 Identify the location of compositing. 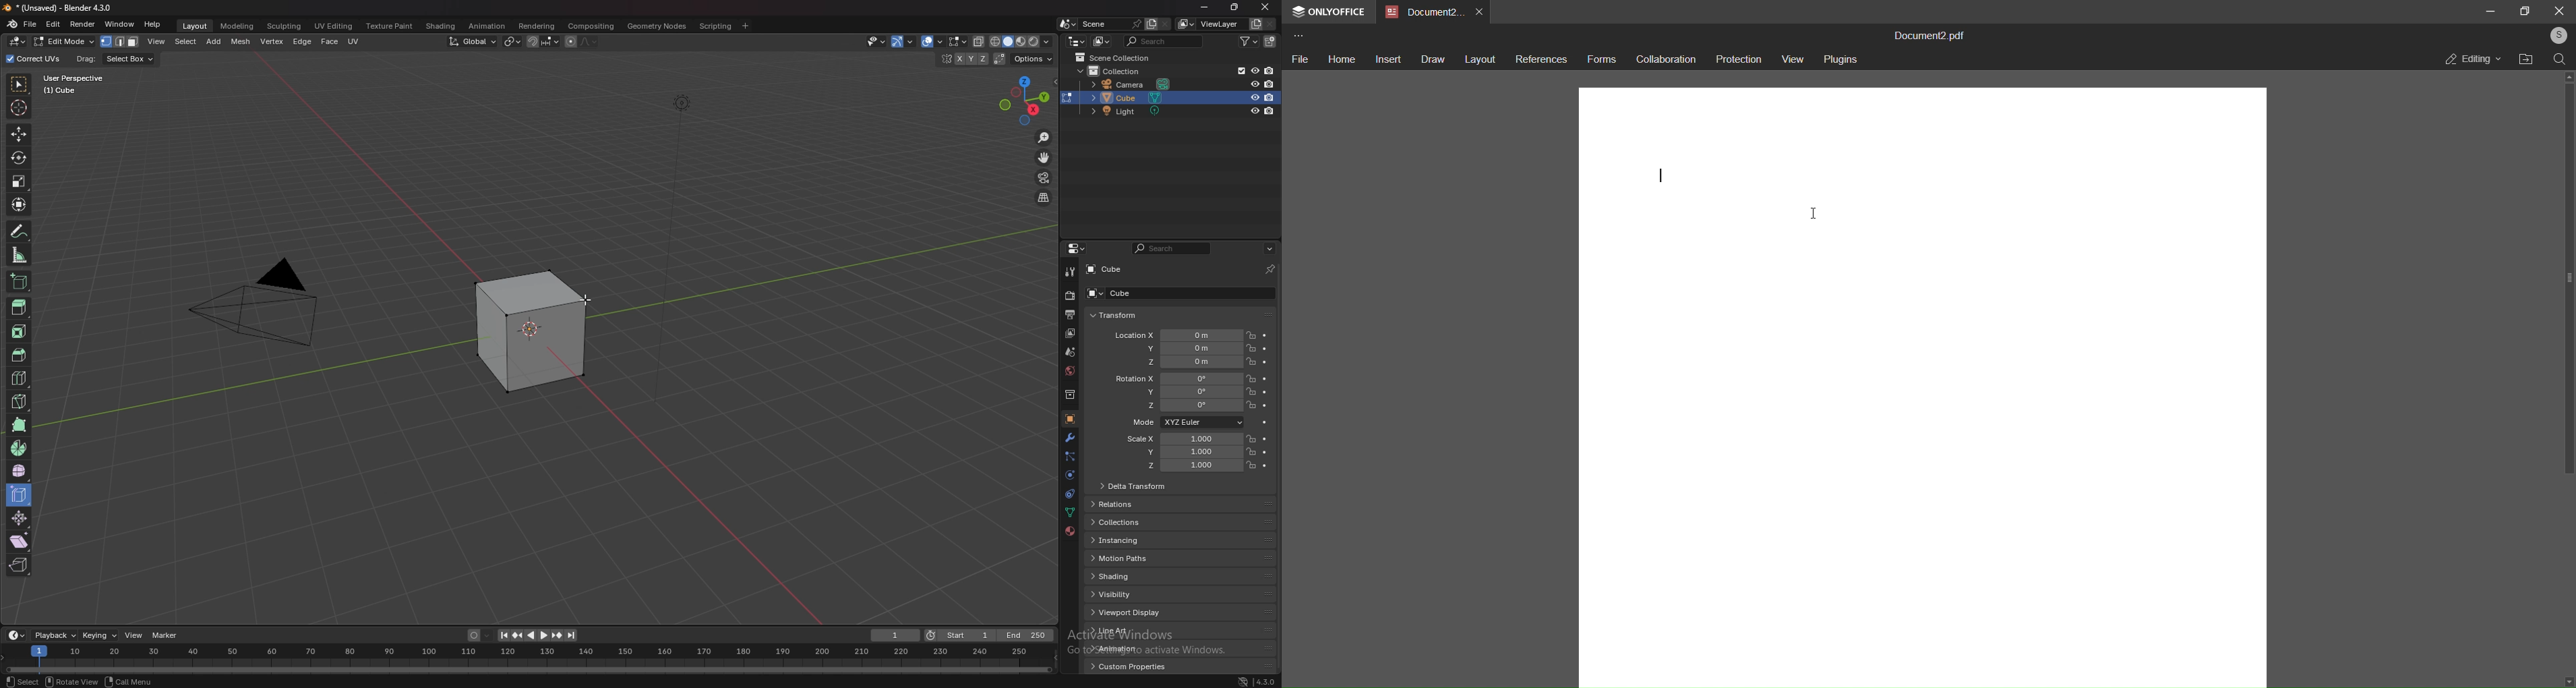
(592, 26).